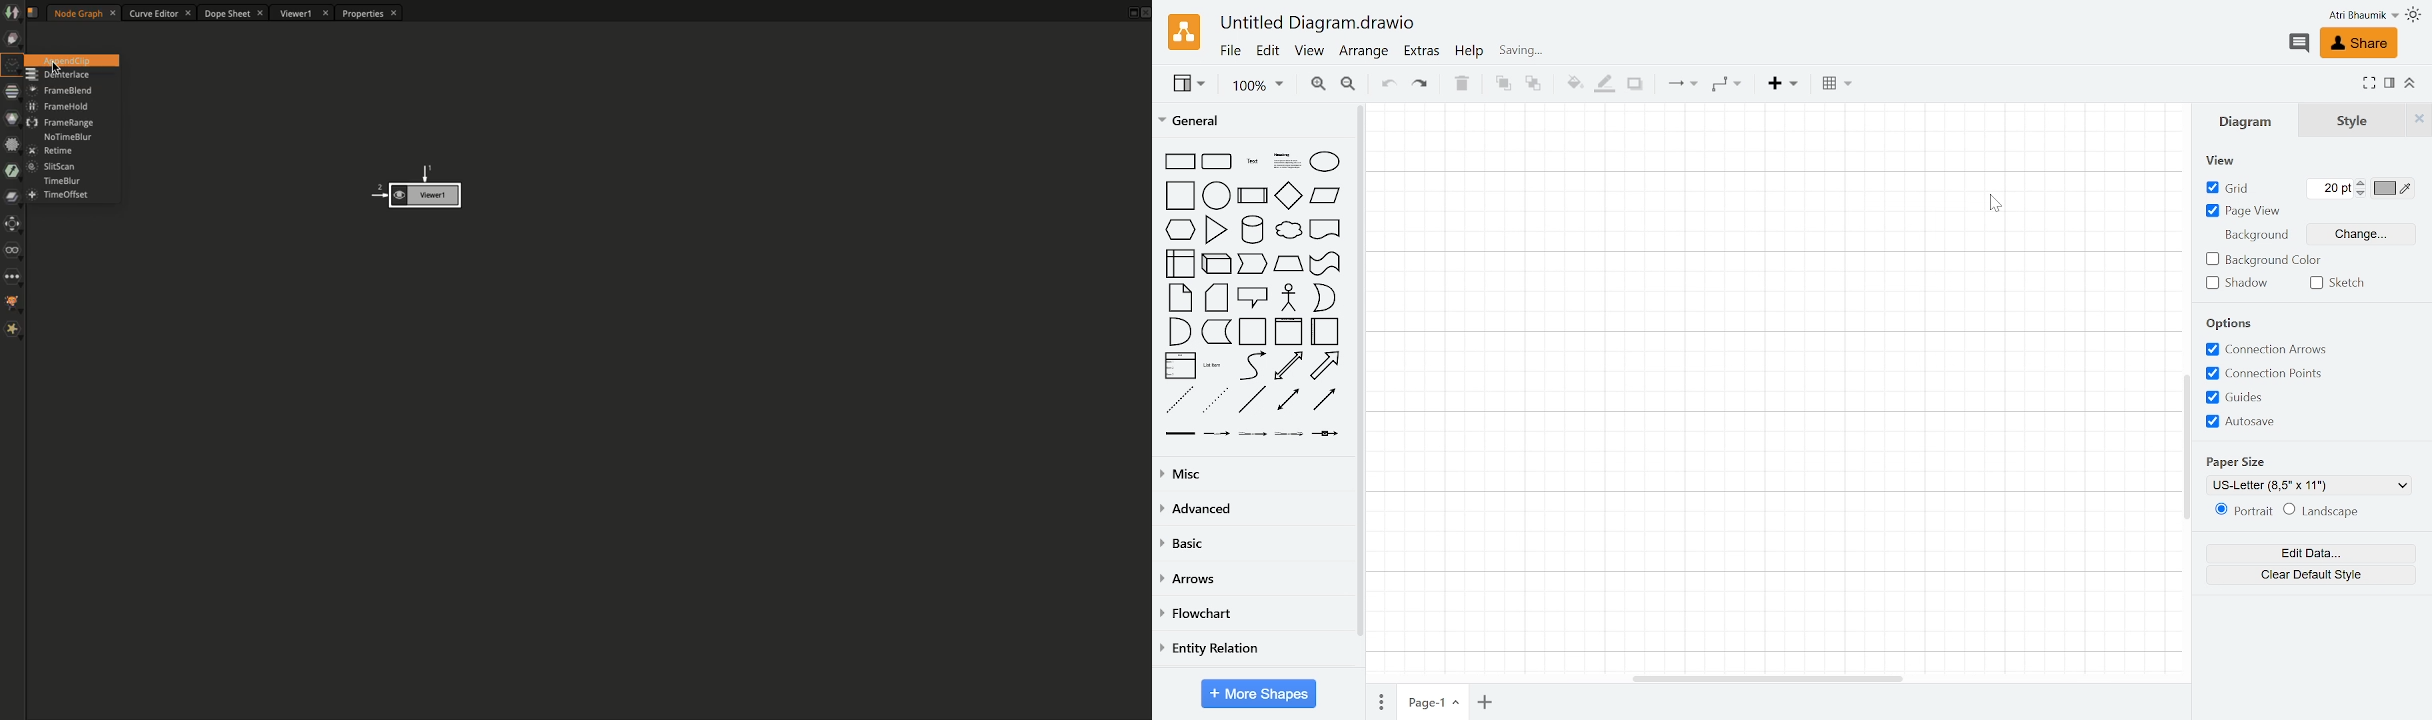  I want to click on Advances, so click(1251, 509).